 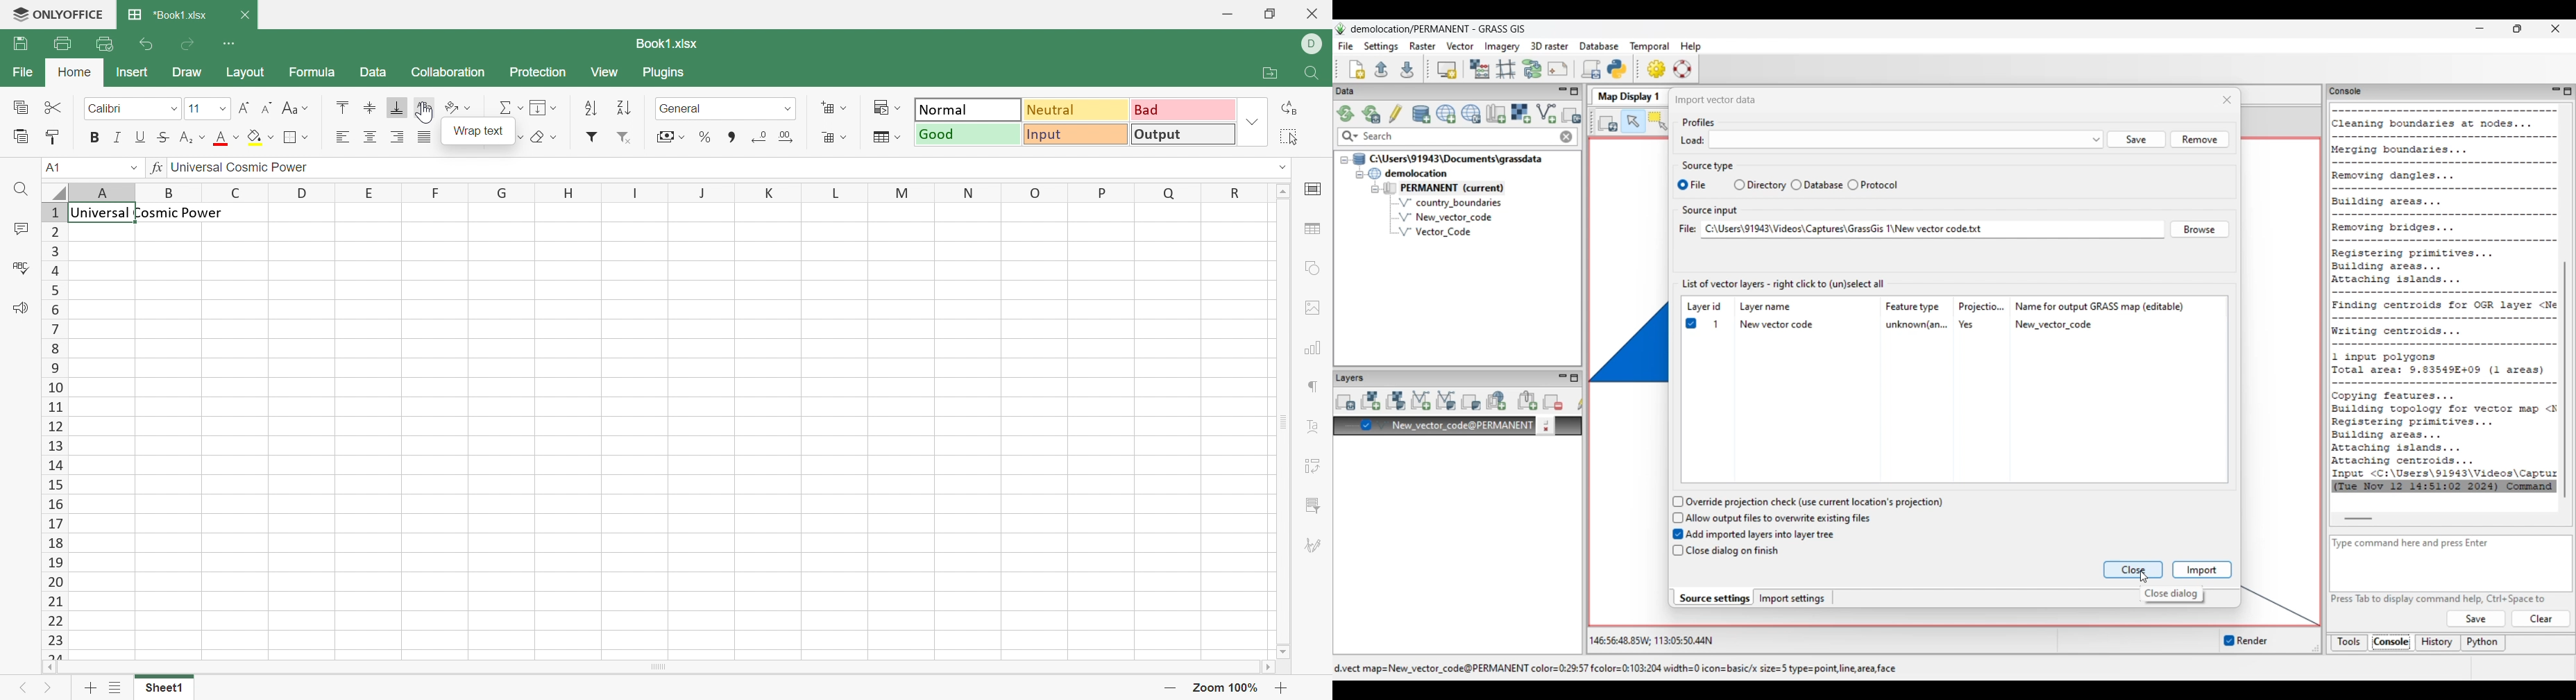 I want to click on Remove filter, so click(x=627, y=144).